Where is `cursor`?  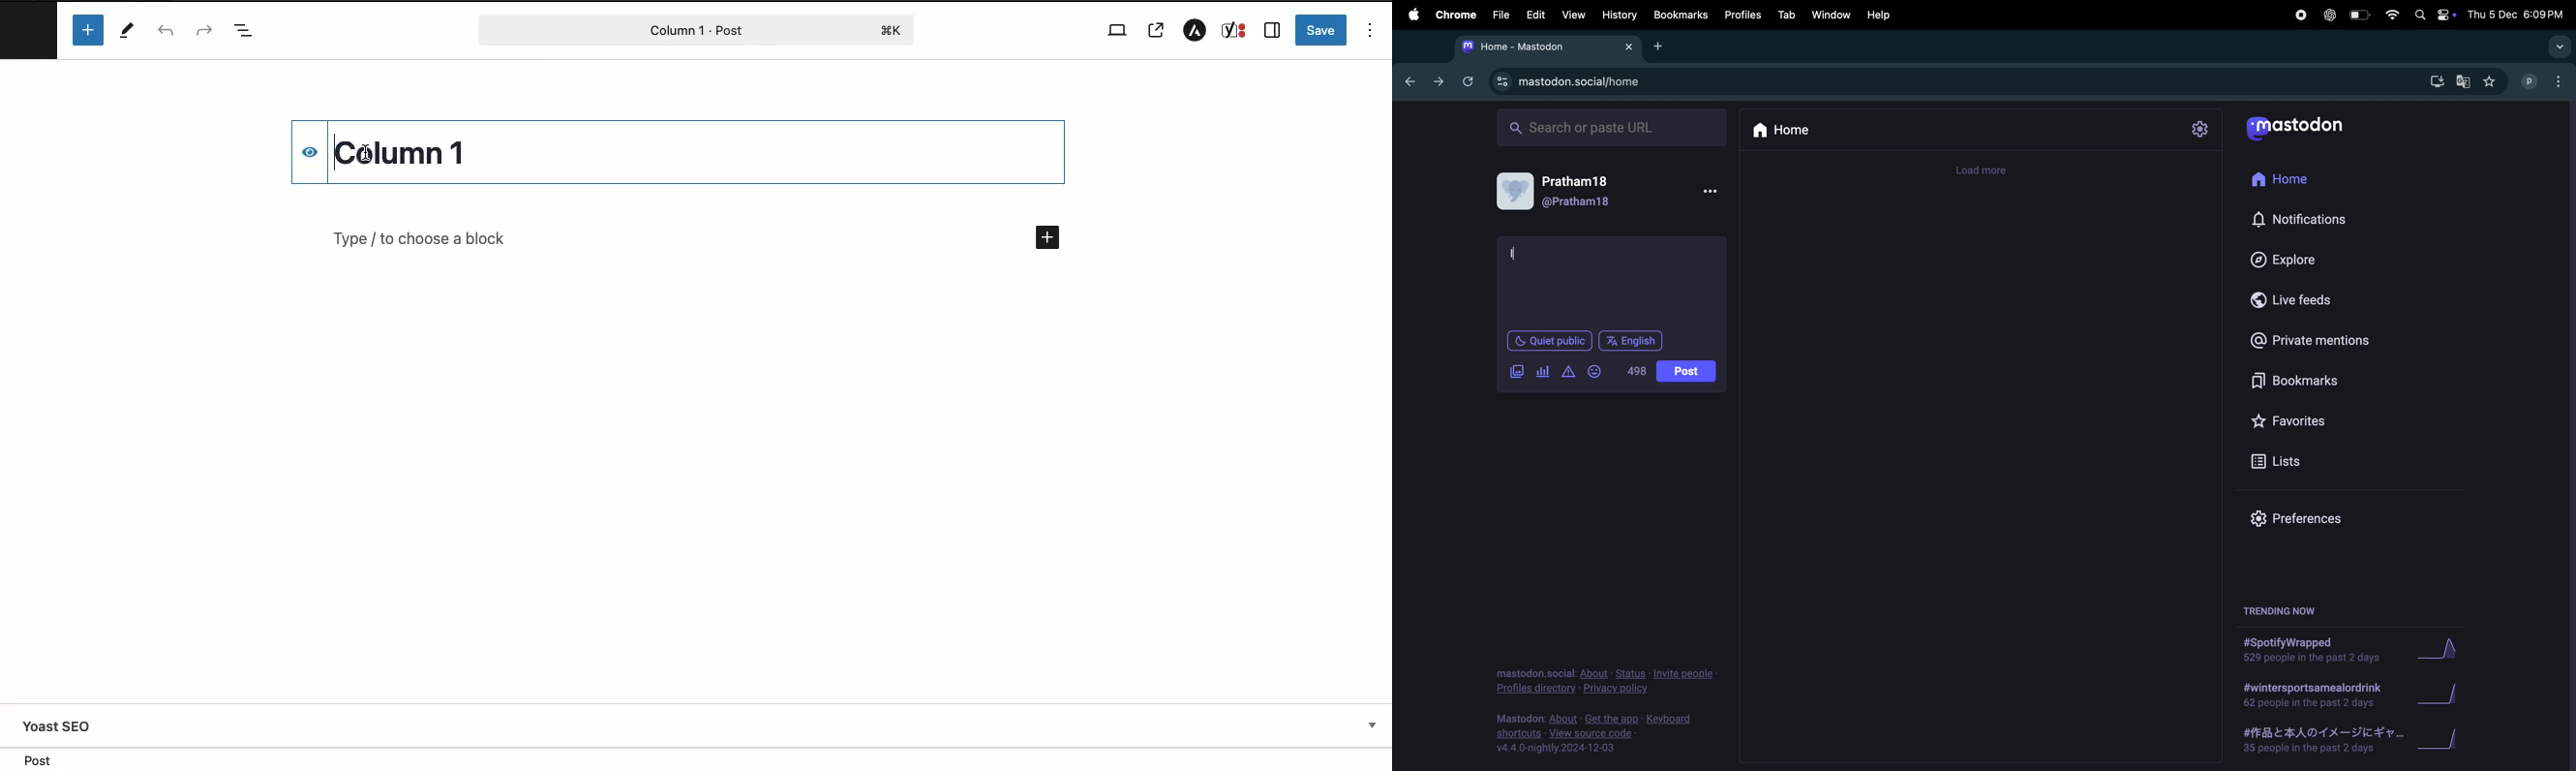 cursor is located at coordinates (1515, 250).